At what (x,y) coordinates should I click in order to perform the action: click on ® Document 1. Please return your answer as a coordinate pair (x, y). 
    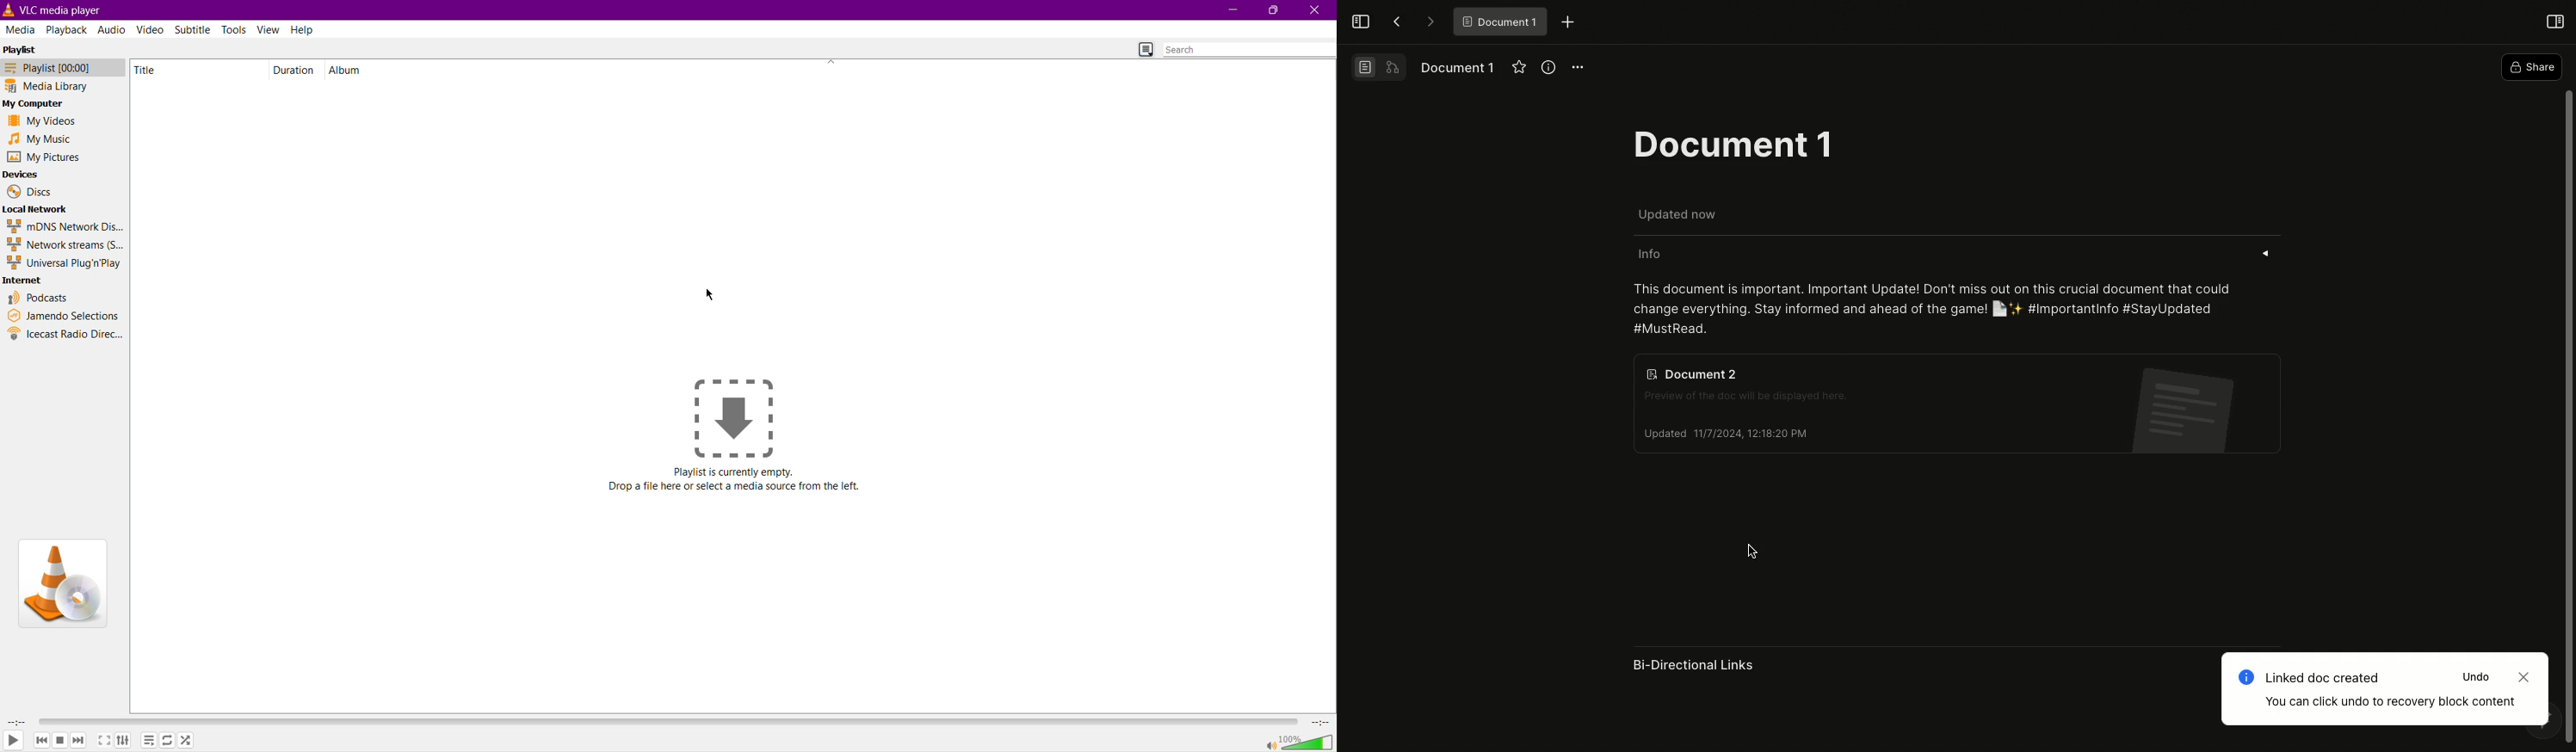
    Looking at the image, I should click on (1499, 22).